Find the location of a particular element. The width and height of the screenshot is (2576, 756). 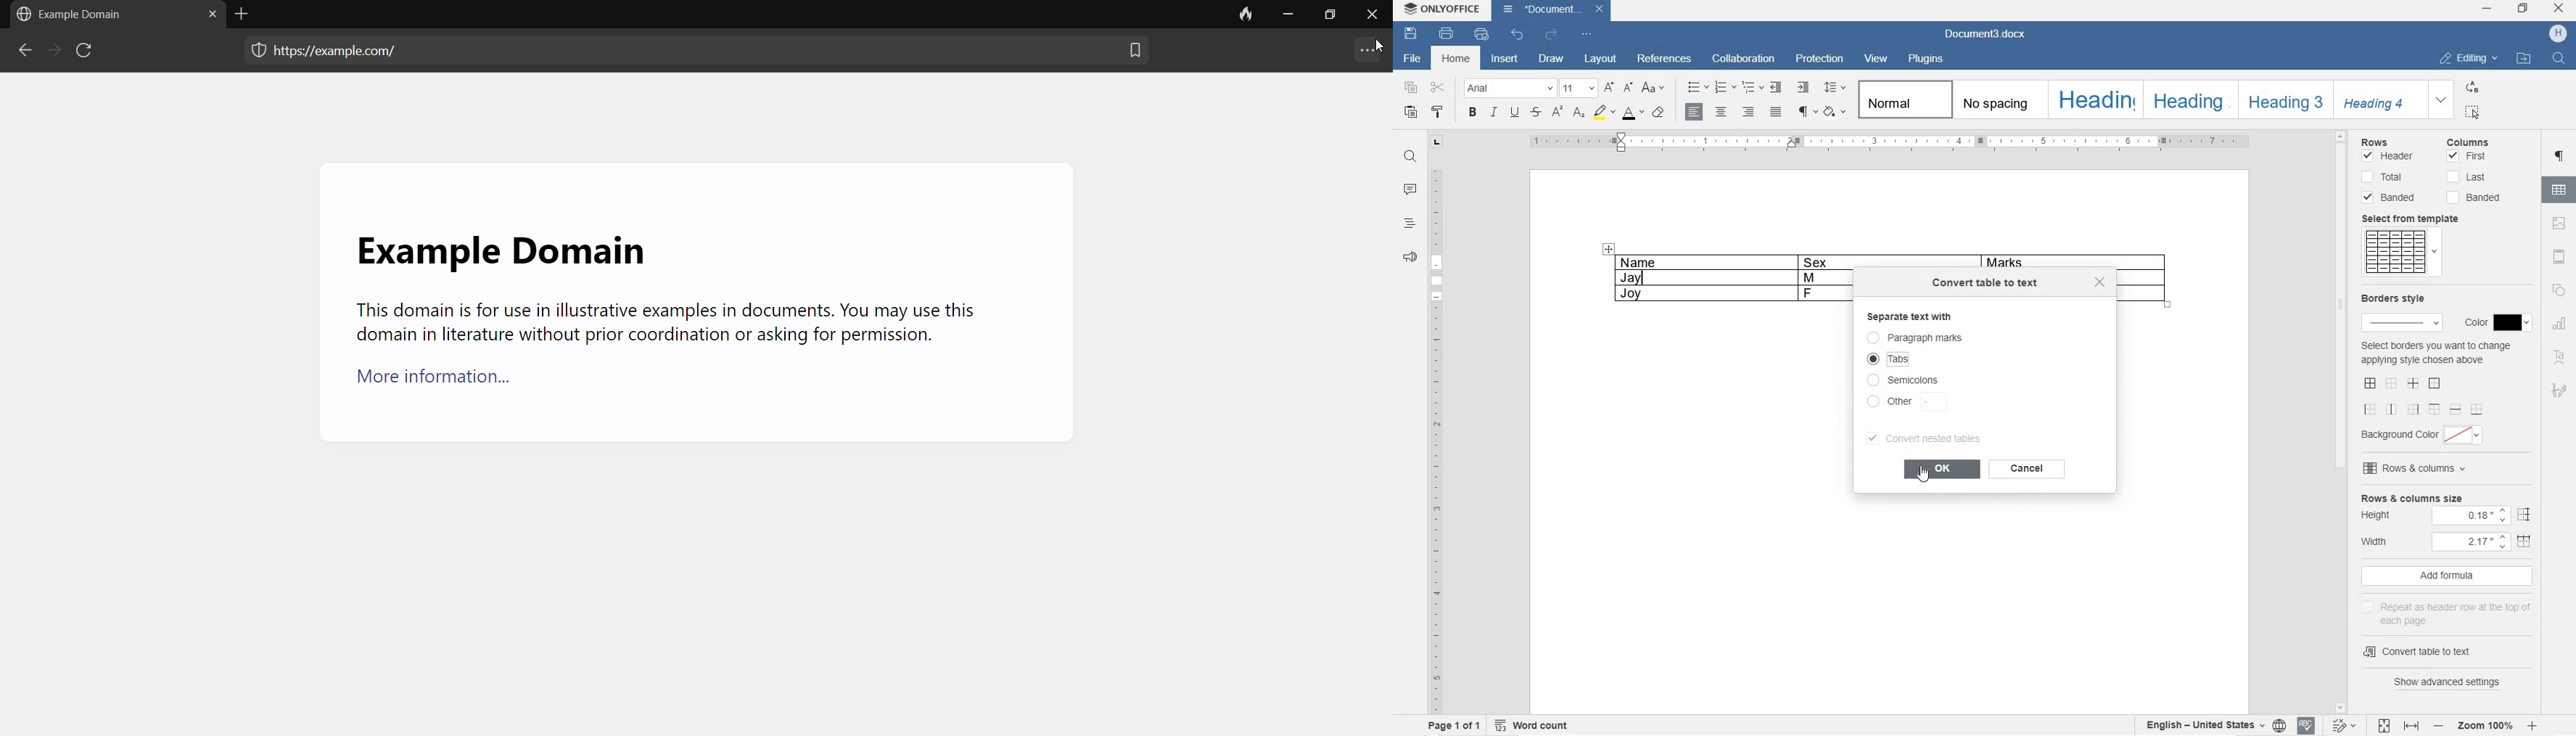

background color is located at coordinates (2426, 434).